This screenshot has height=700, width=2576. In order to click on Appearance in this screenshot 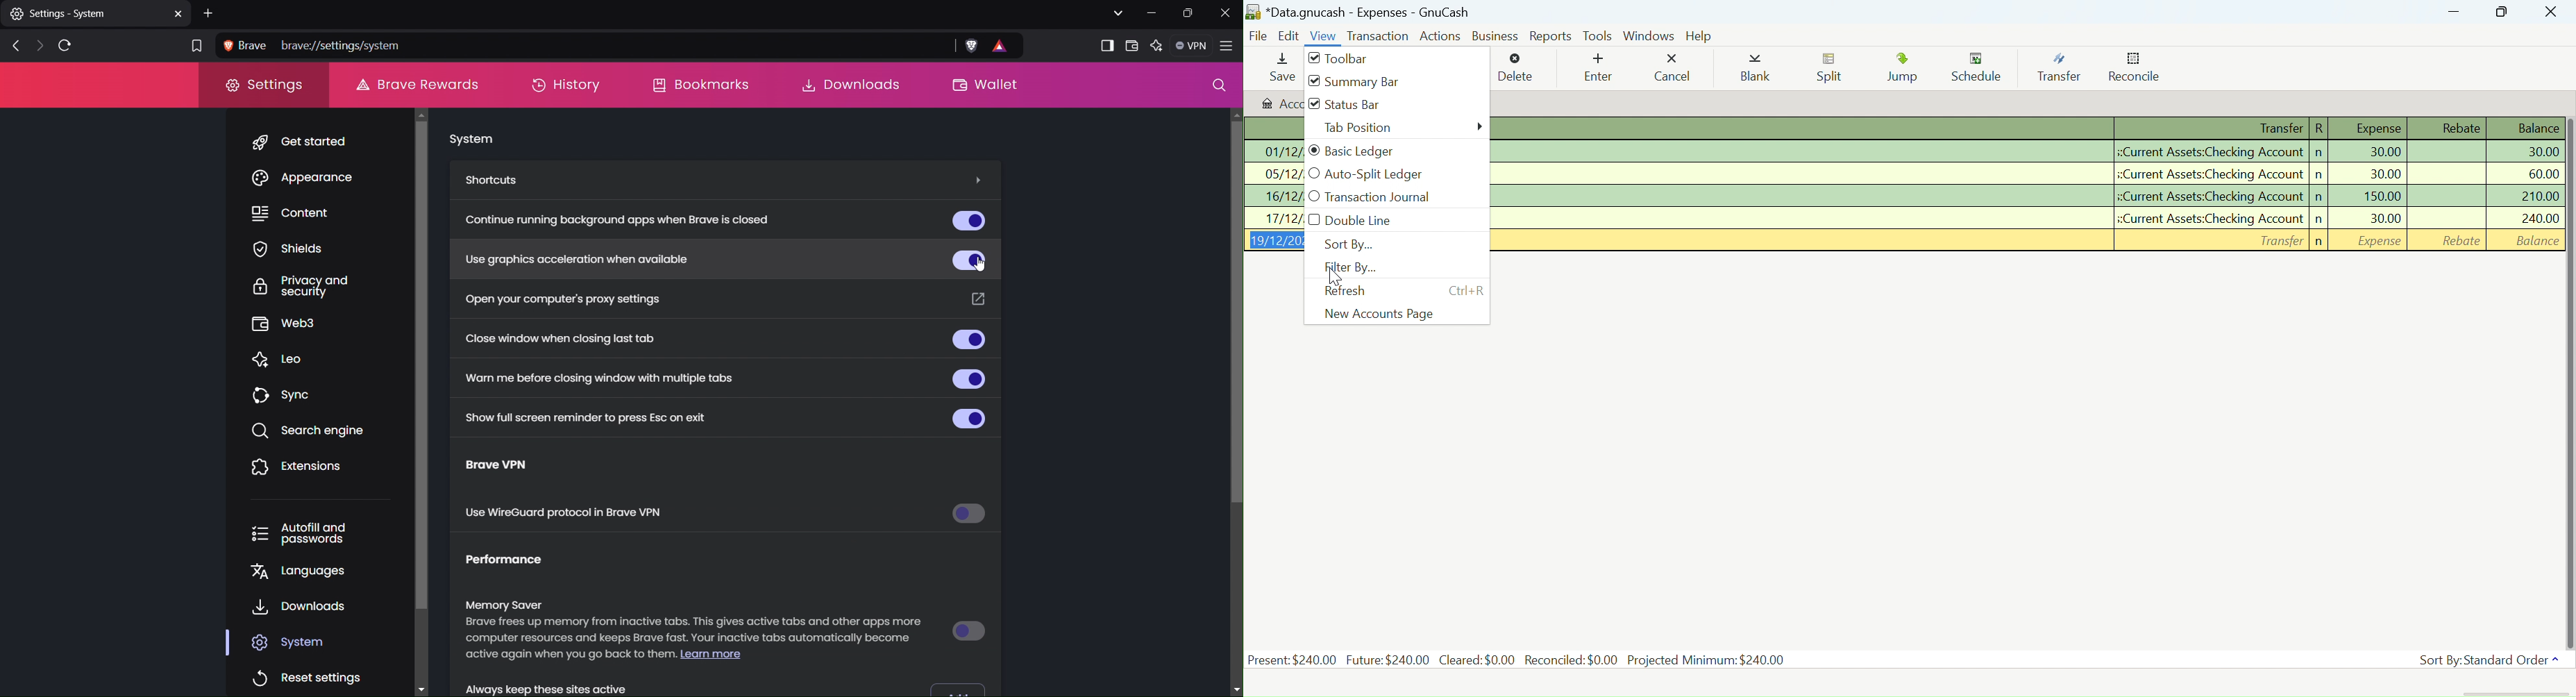, I will do `click(309, 179)`.